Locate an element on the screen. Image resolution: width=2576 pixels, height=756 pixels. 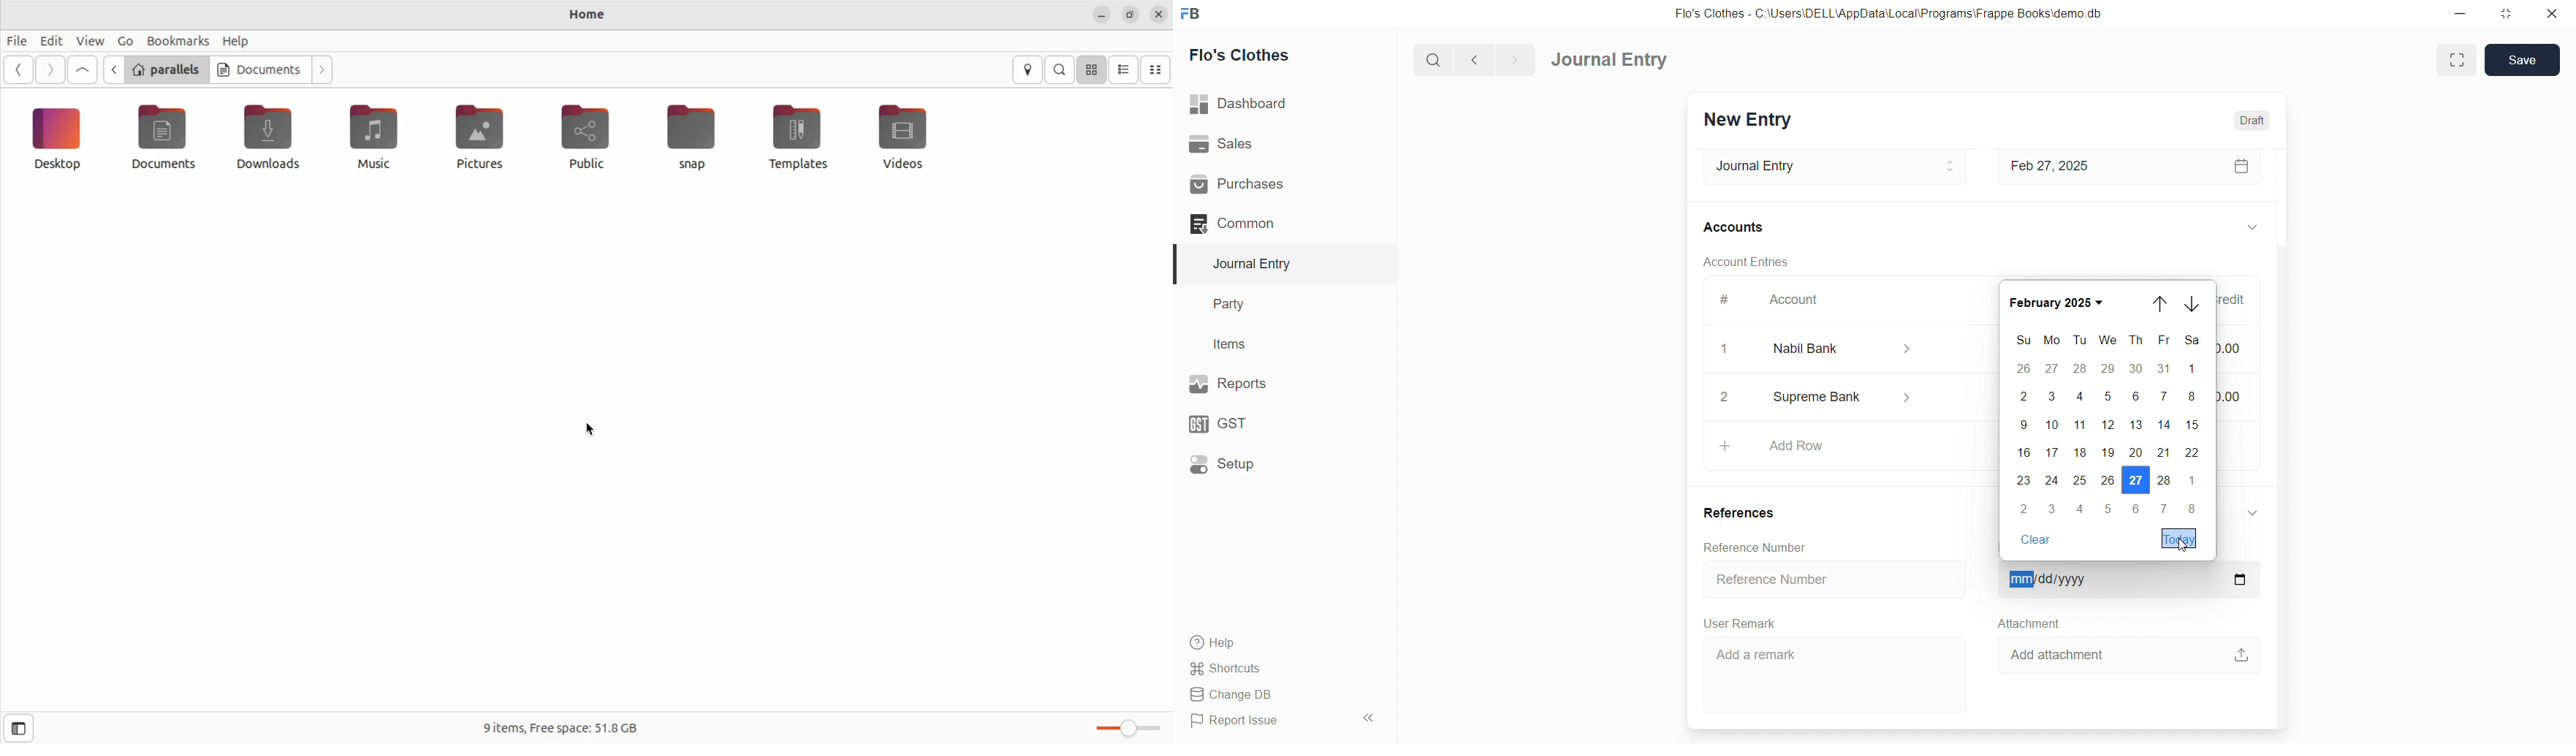
+ Add Row is located at coordinates (1847, 446).